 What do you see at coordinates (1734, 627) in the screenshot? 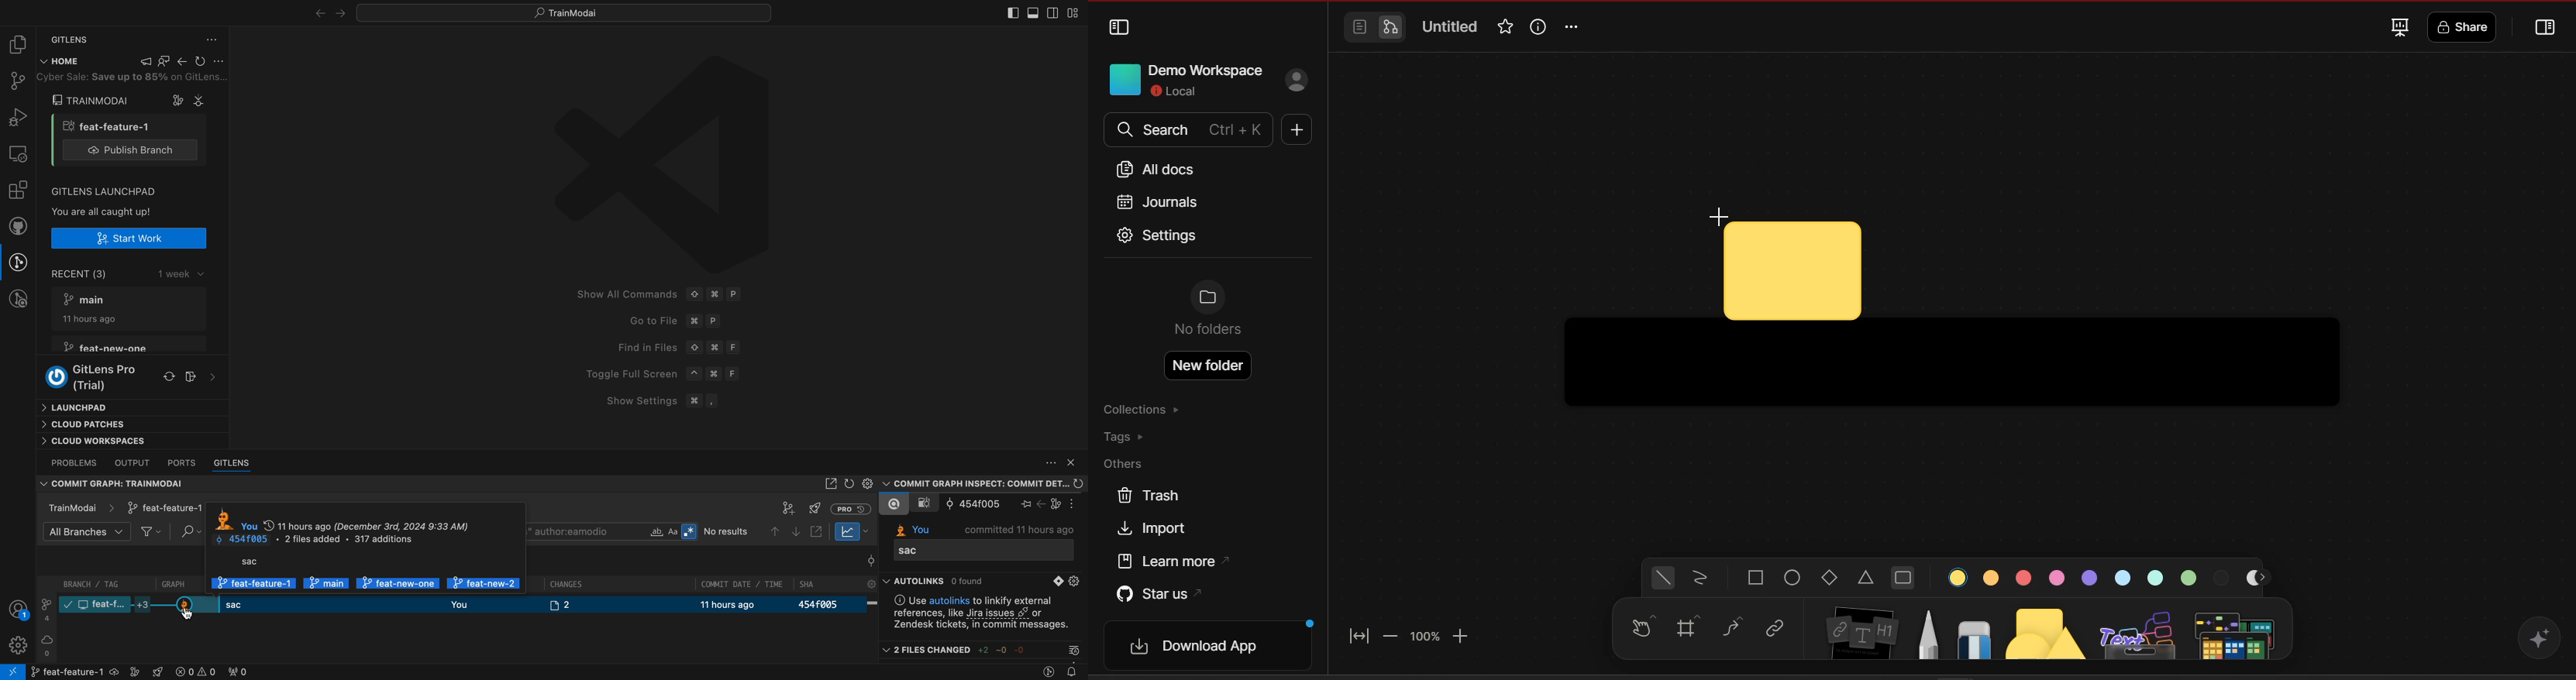
I see `curve` at bounding box center [1734, 627].